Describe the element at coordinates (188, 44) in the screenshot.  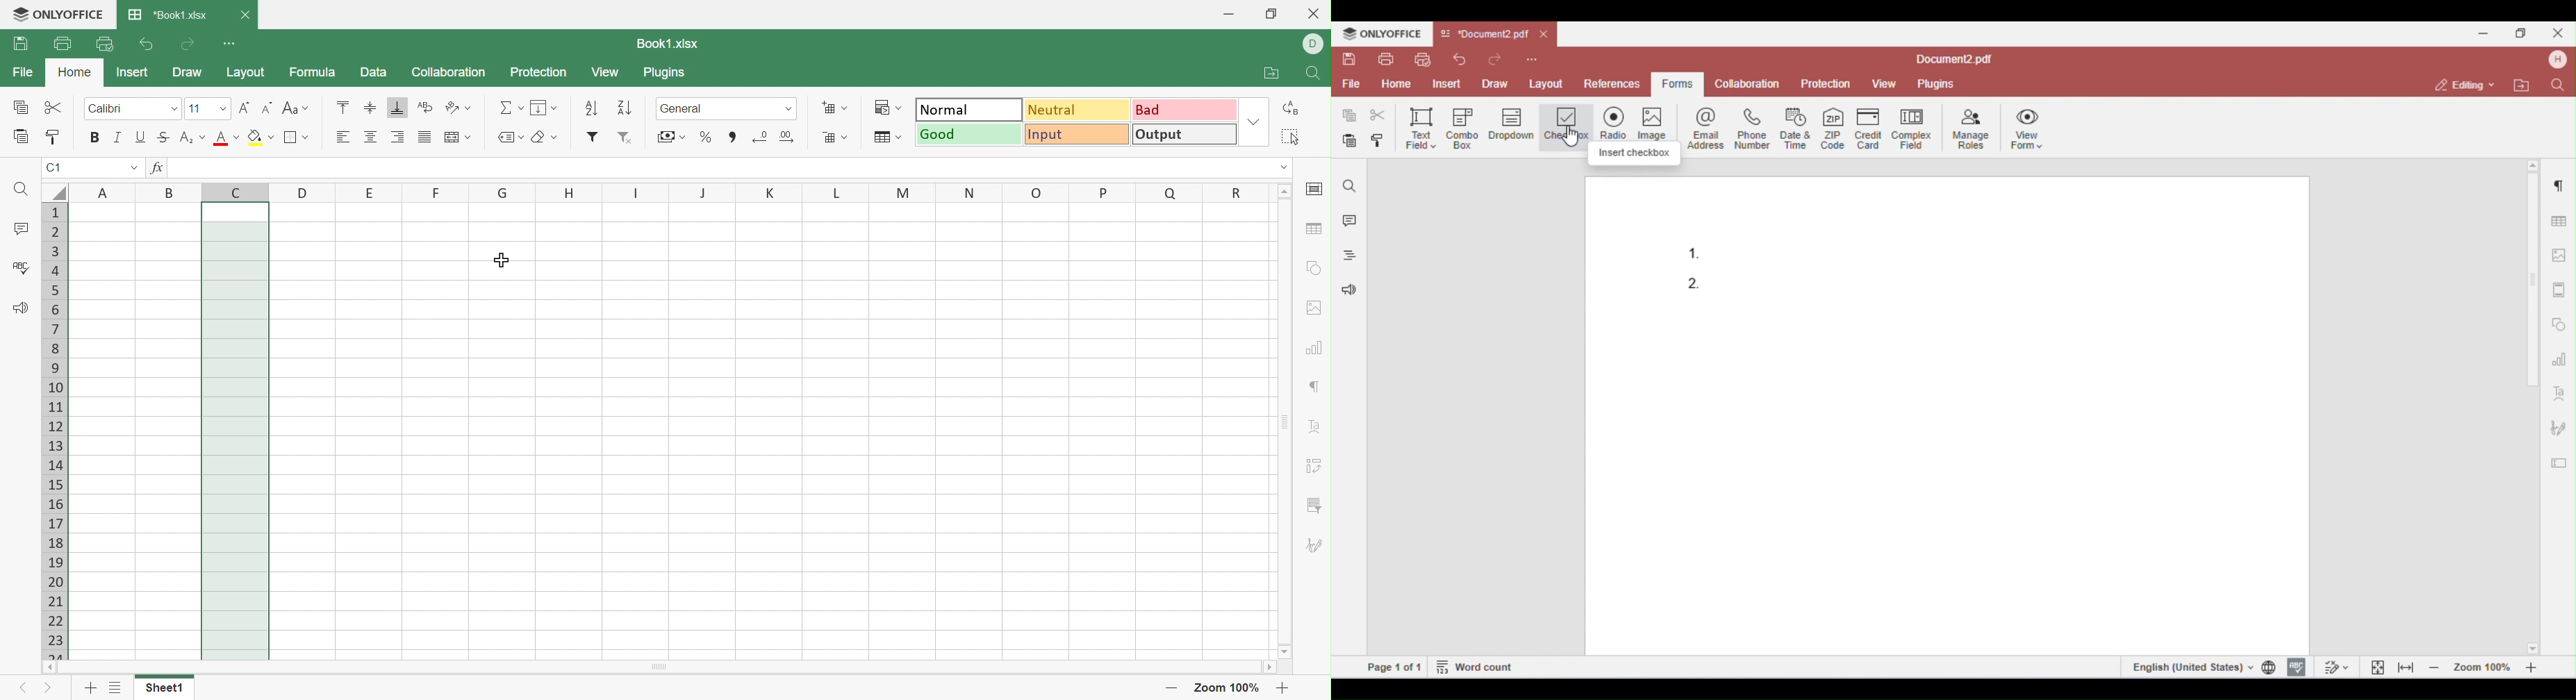
I see `Redo` at that location.